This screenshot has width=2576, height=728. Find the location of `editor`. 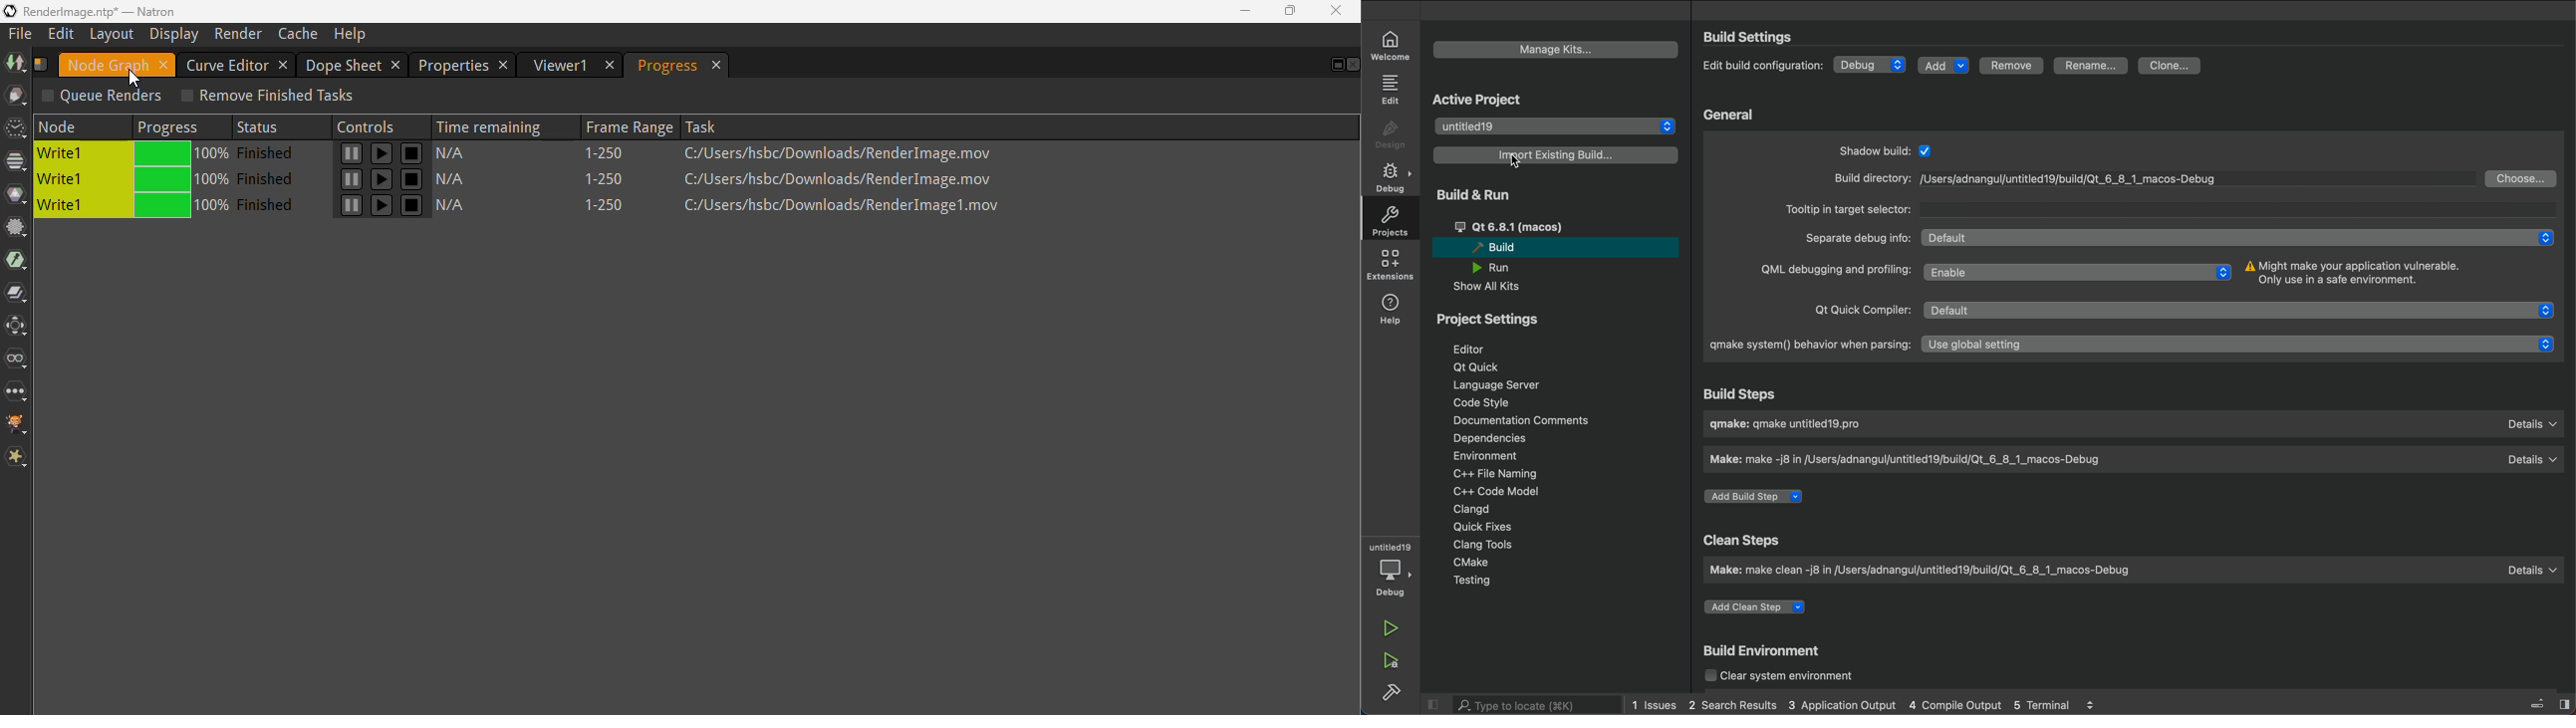

editor is located at coordinates (1483, 348).